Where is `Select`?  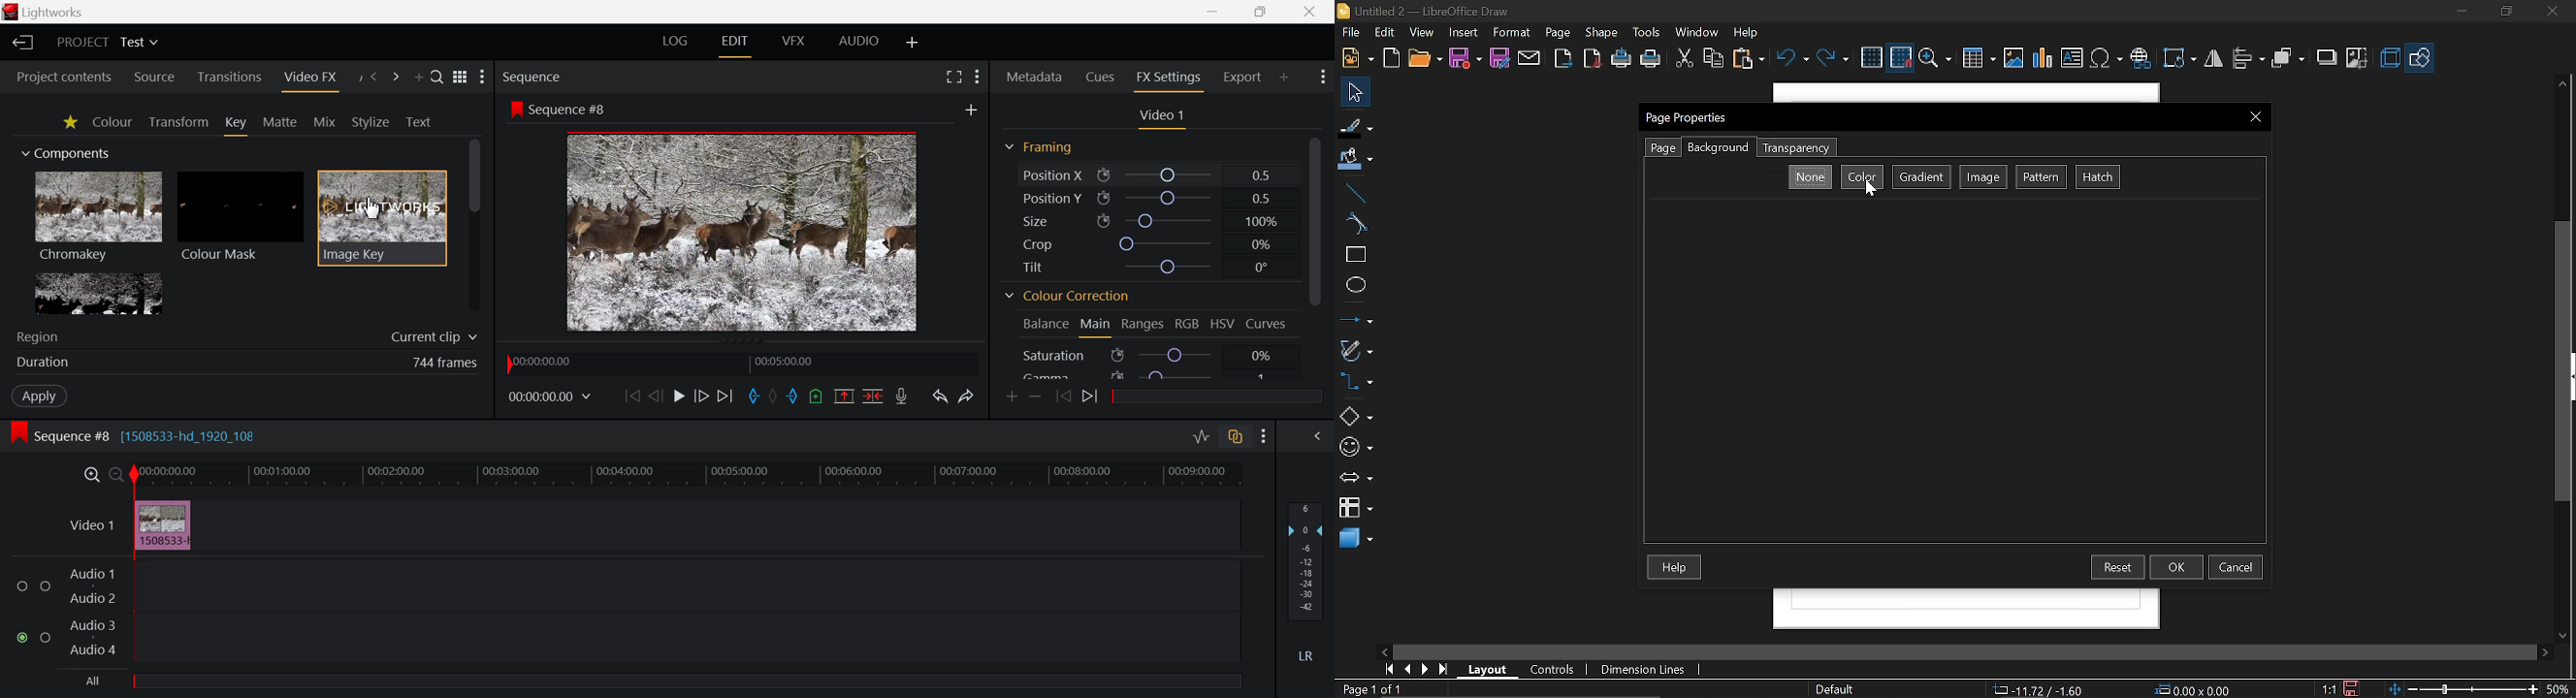
Select is located at coordinates (1356, 92).